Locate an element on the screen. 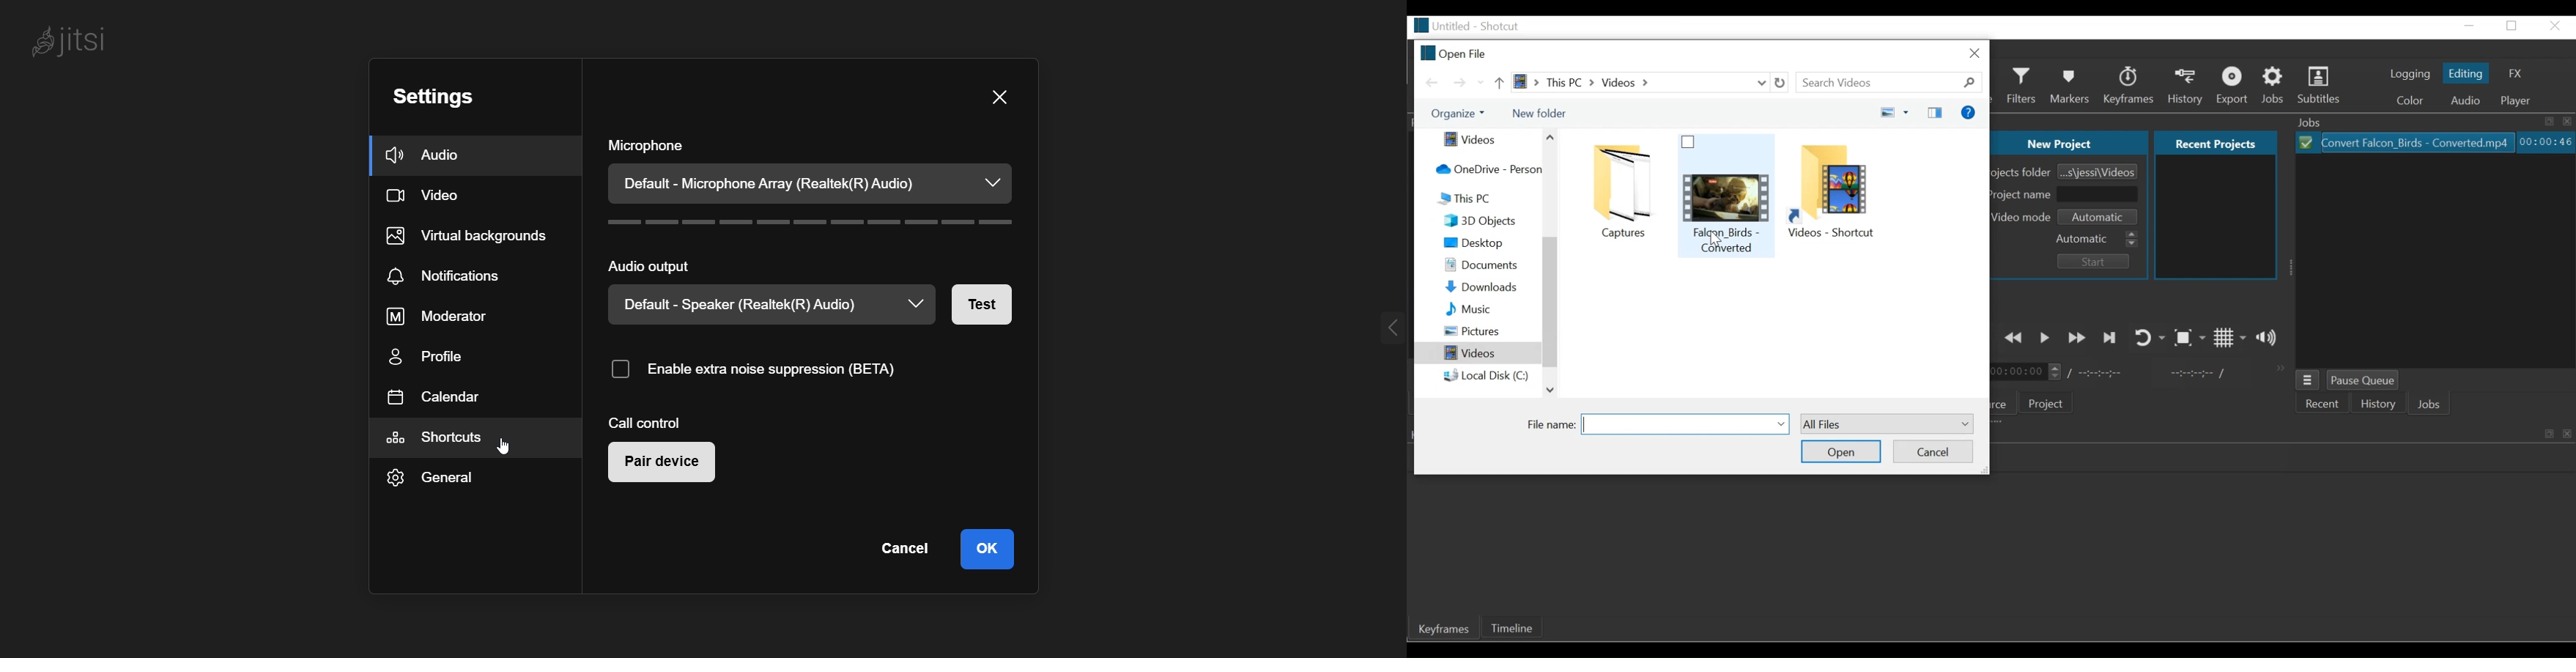 The image size is (2576, 672). Video mode is located at coordinates (2025, 217).